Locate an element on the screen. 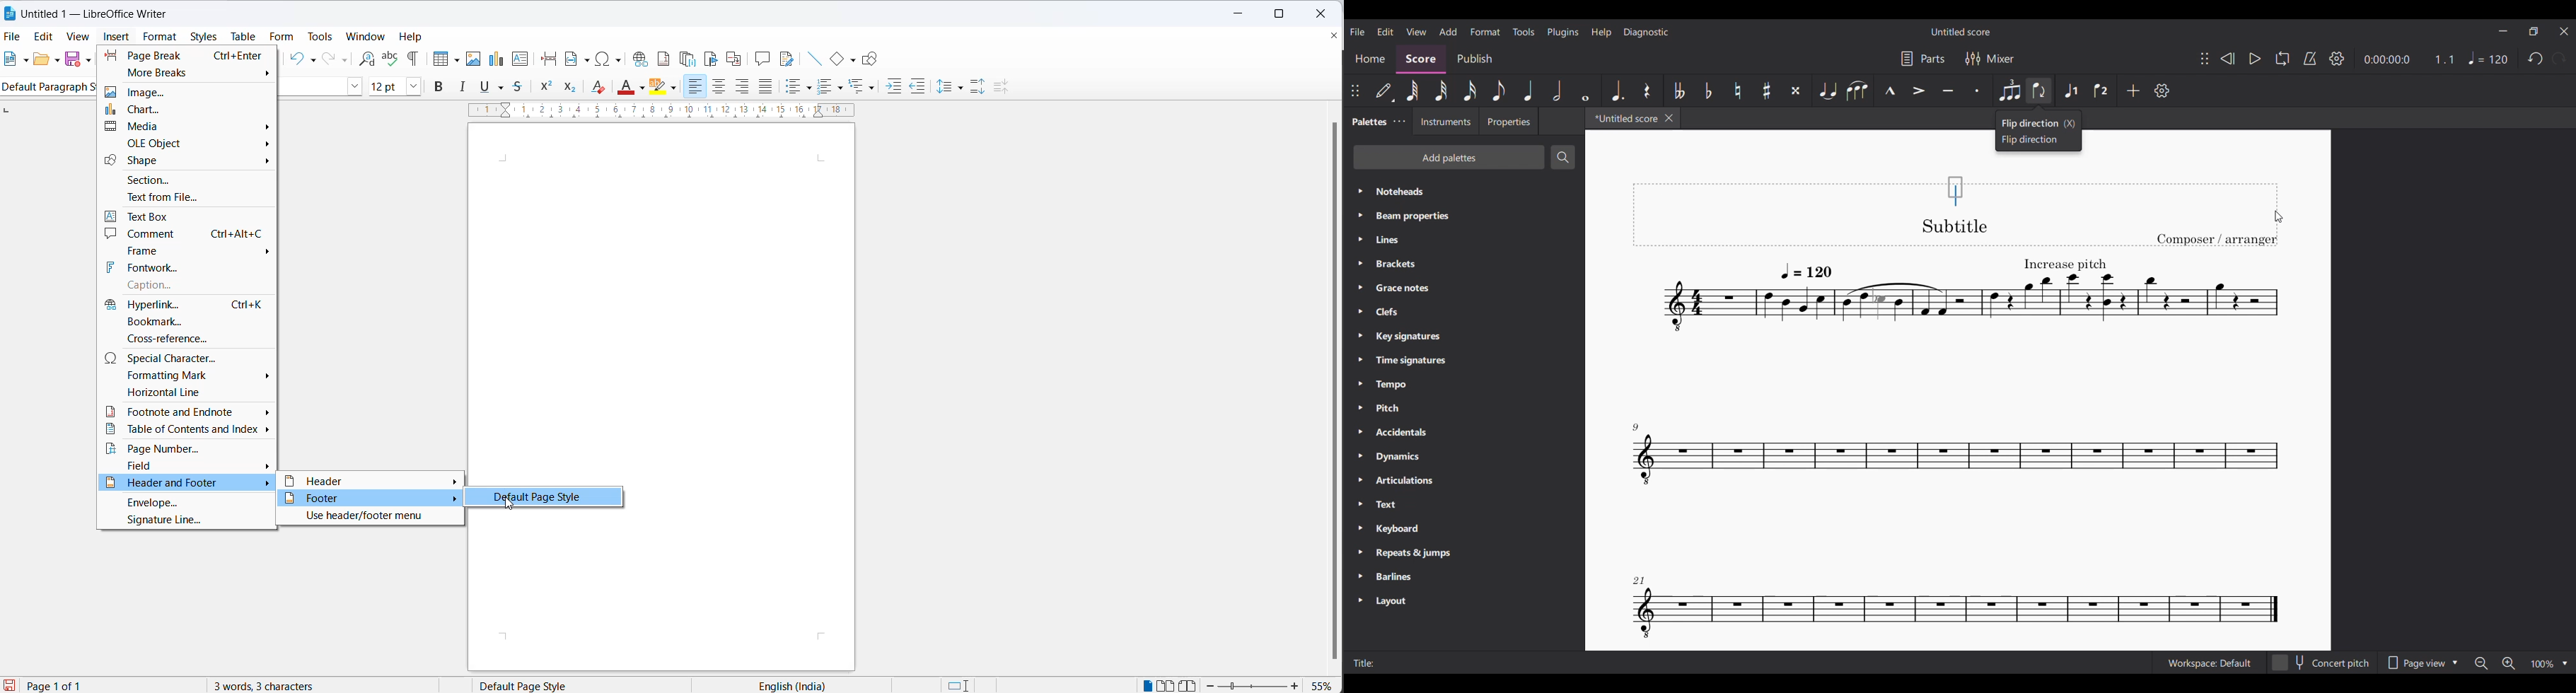  Toggle sharp is located at coordinates (1767, 90).